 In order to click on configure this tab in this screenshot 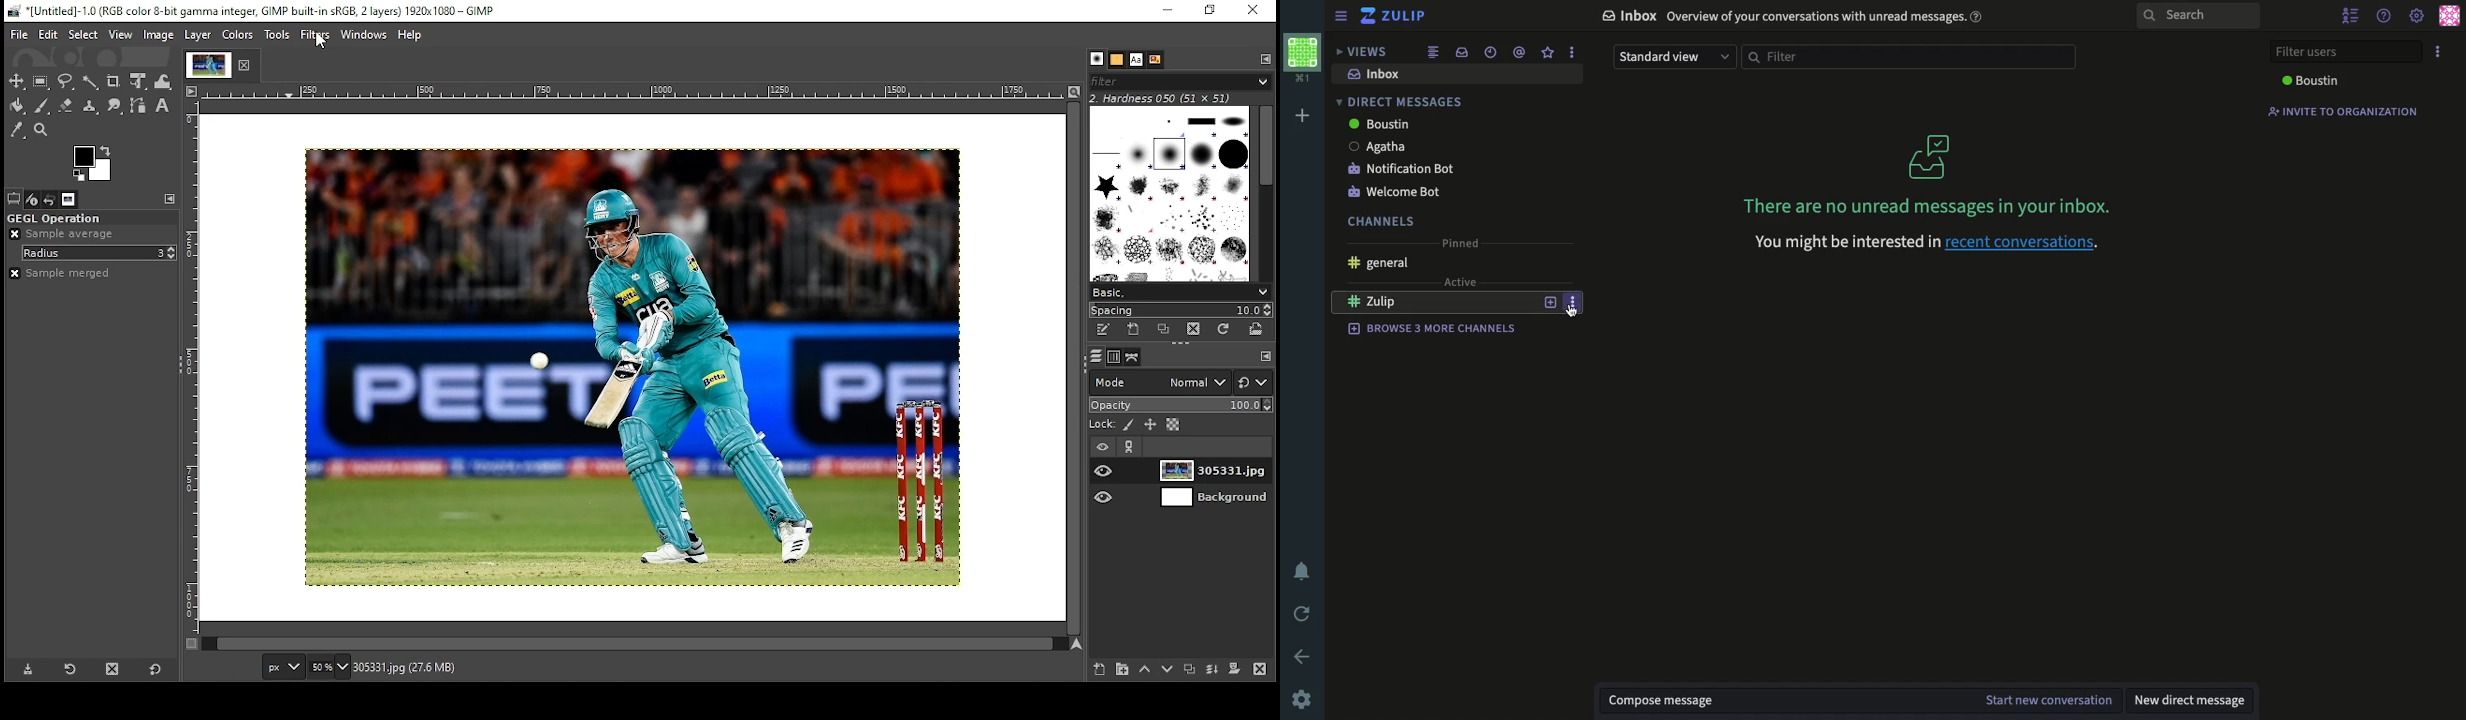, I will do `click(1263, 59)`.